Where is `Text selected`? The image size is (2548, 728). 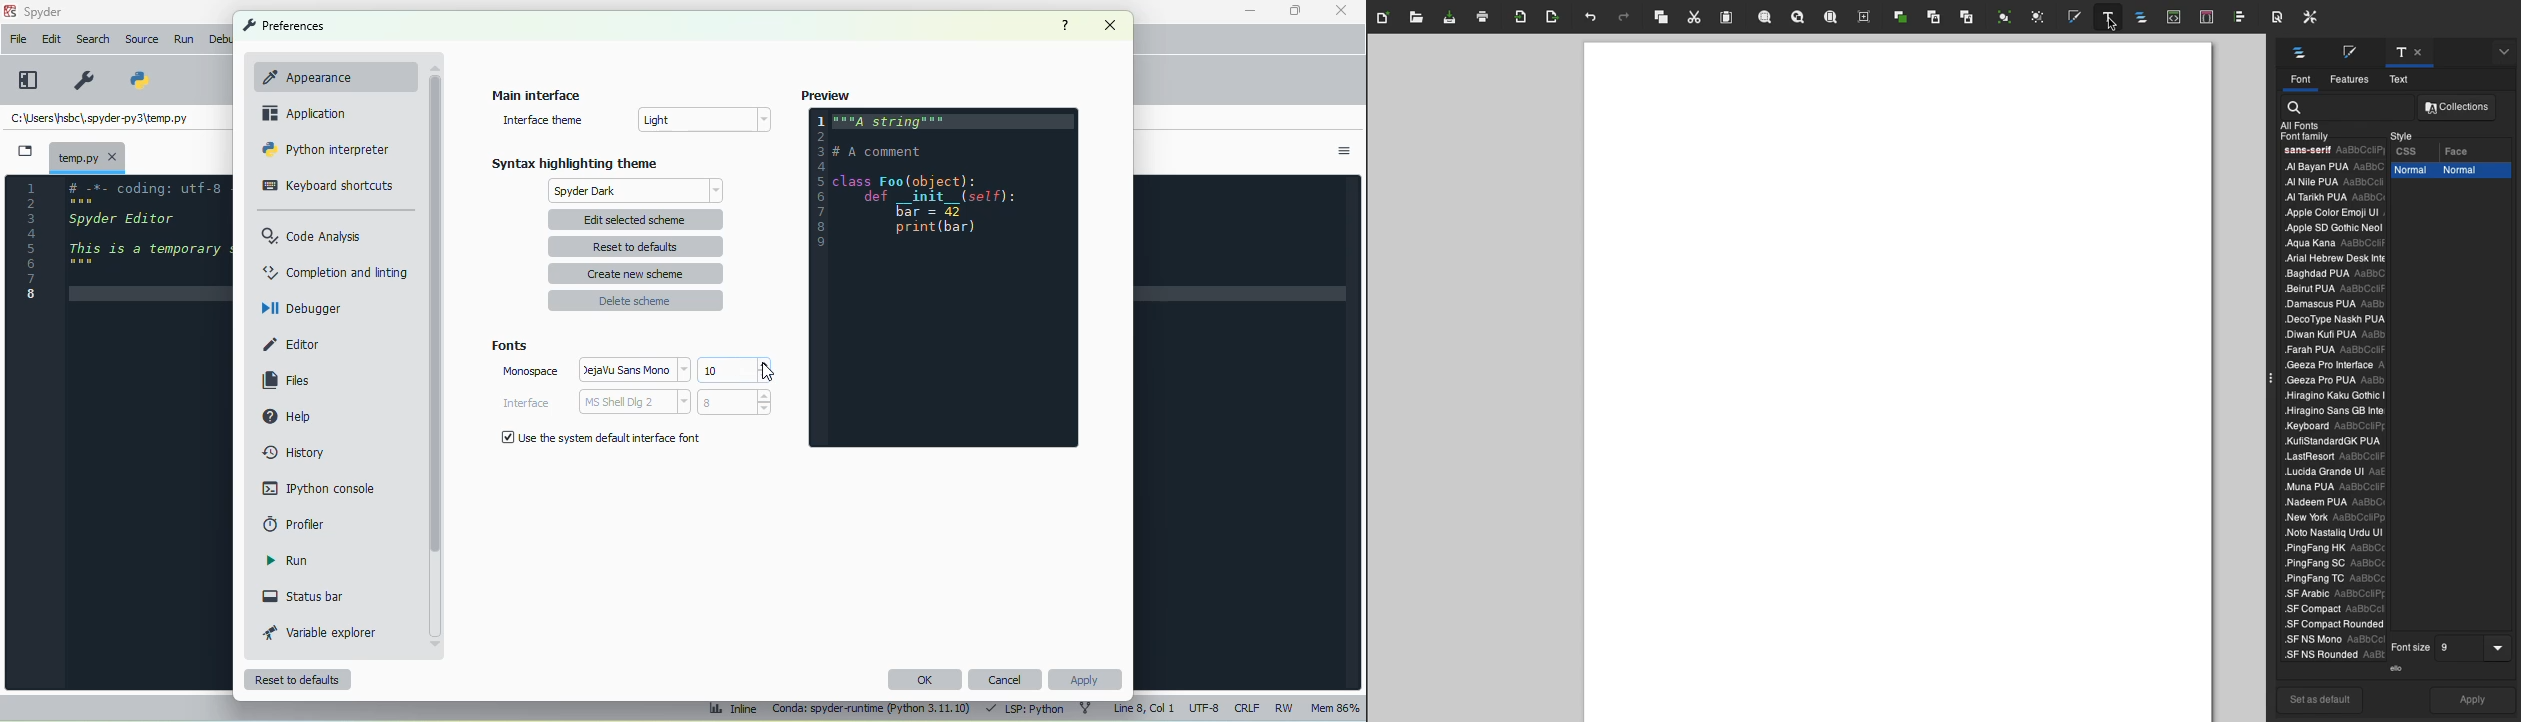 Text selected is located at coordinates (2107, 17).